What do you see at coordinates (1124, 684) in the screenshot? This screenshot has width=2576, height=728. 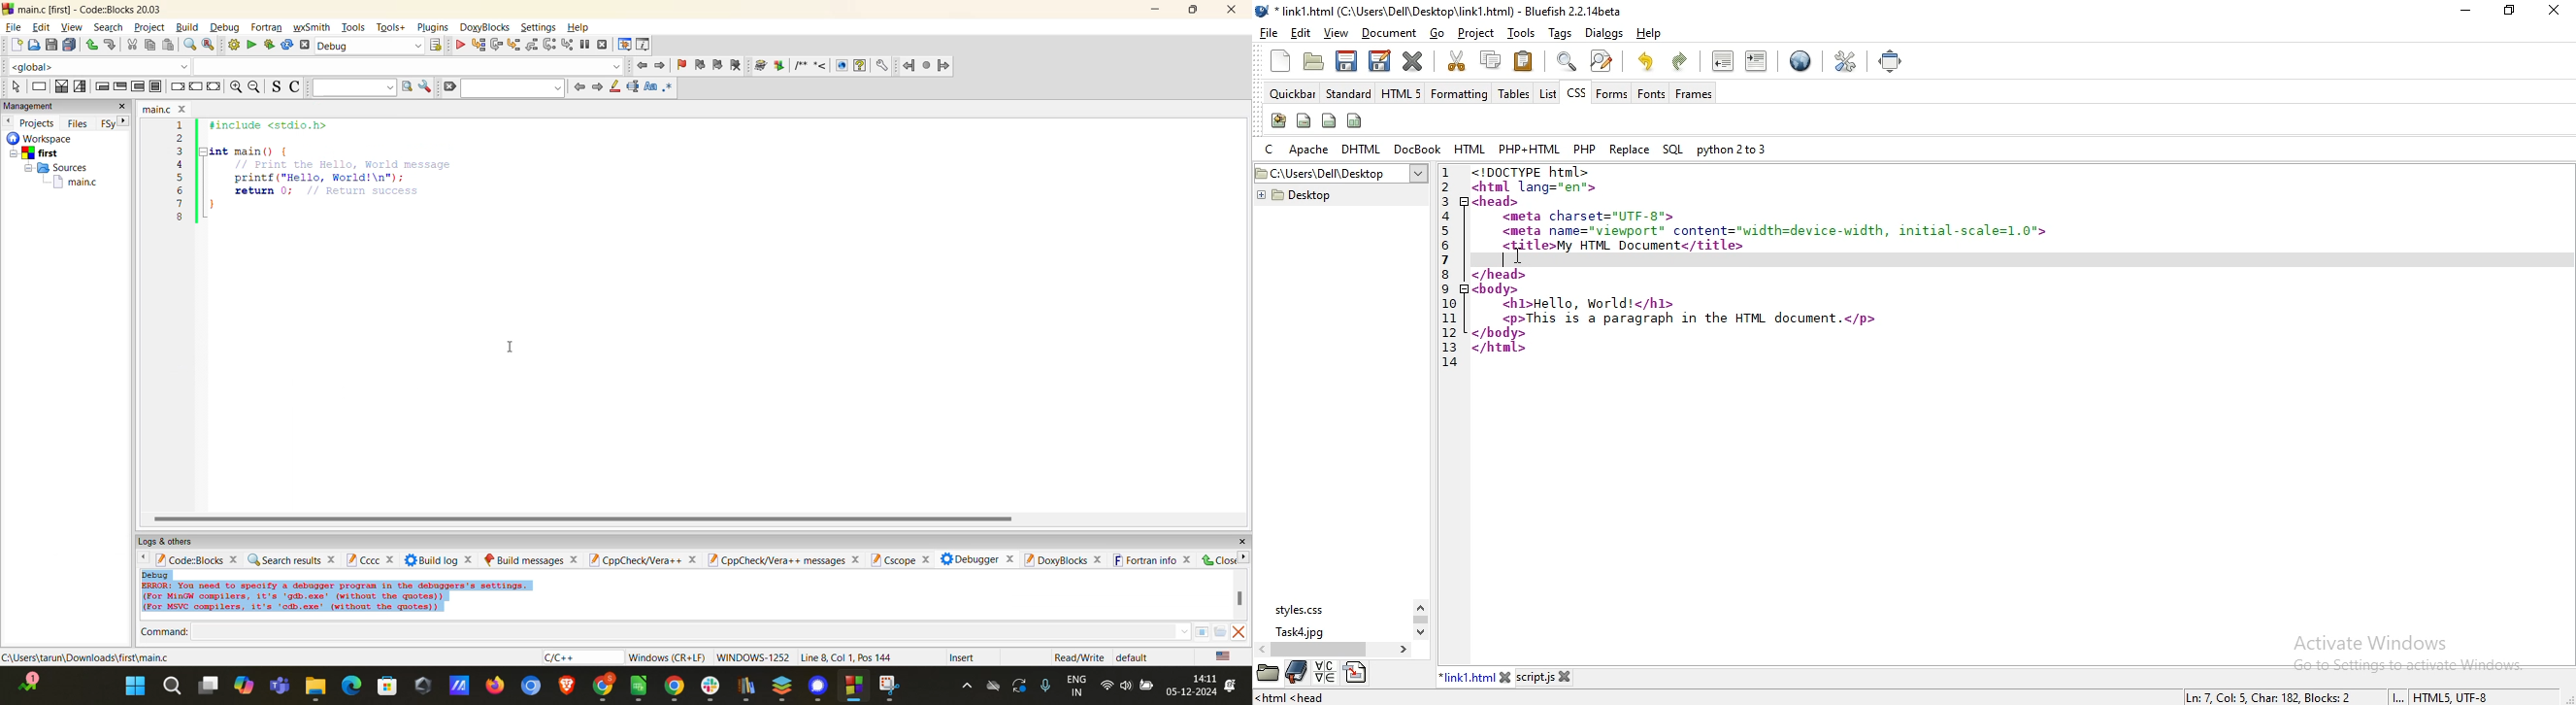 I see `volume` at bounding box center [1124, 684].